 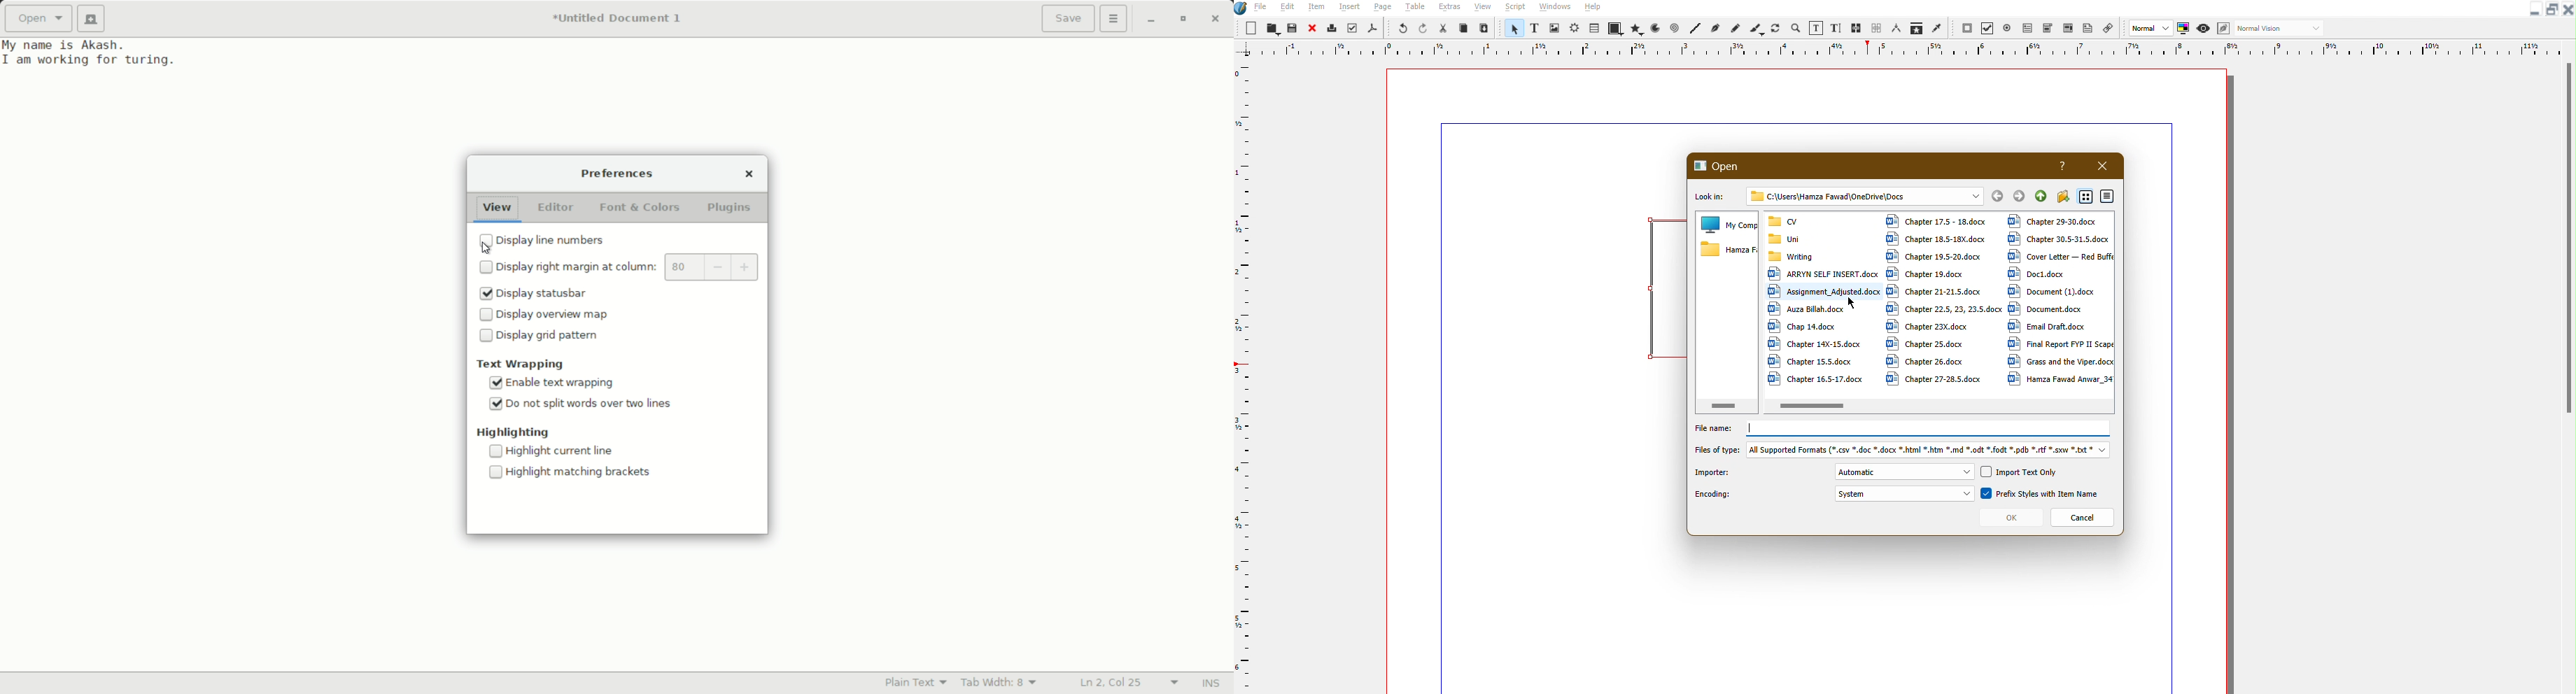 I want to click on Text, so click(x=1533, y=28).